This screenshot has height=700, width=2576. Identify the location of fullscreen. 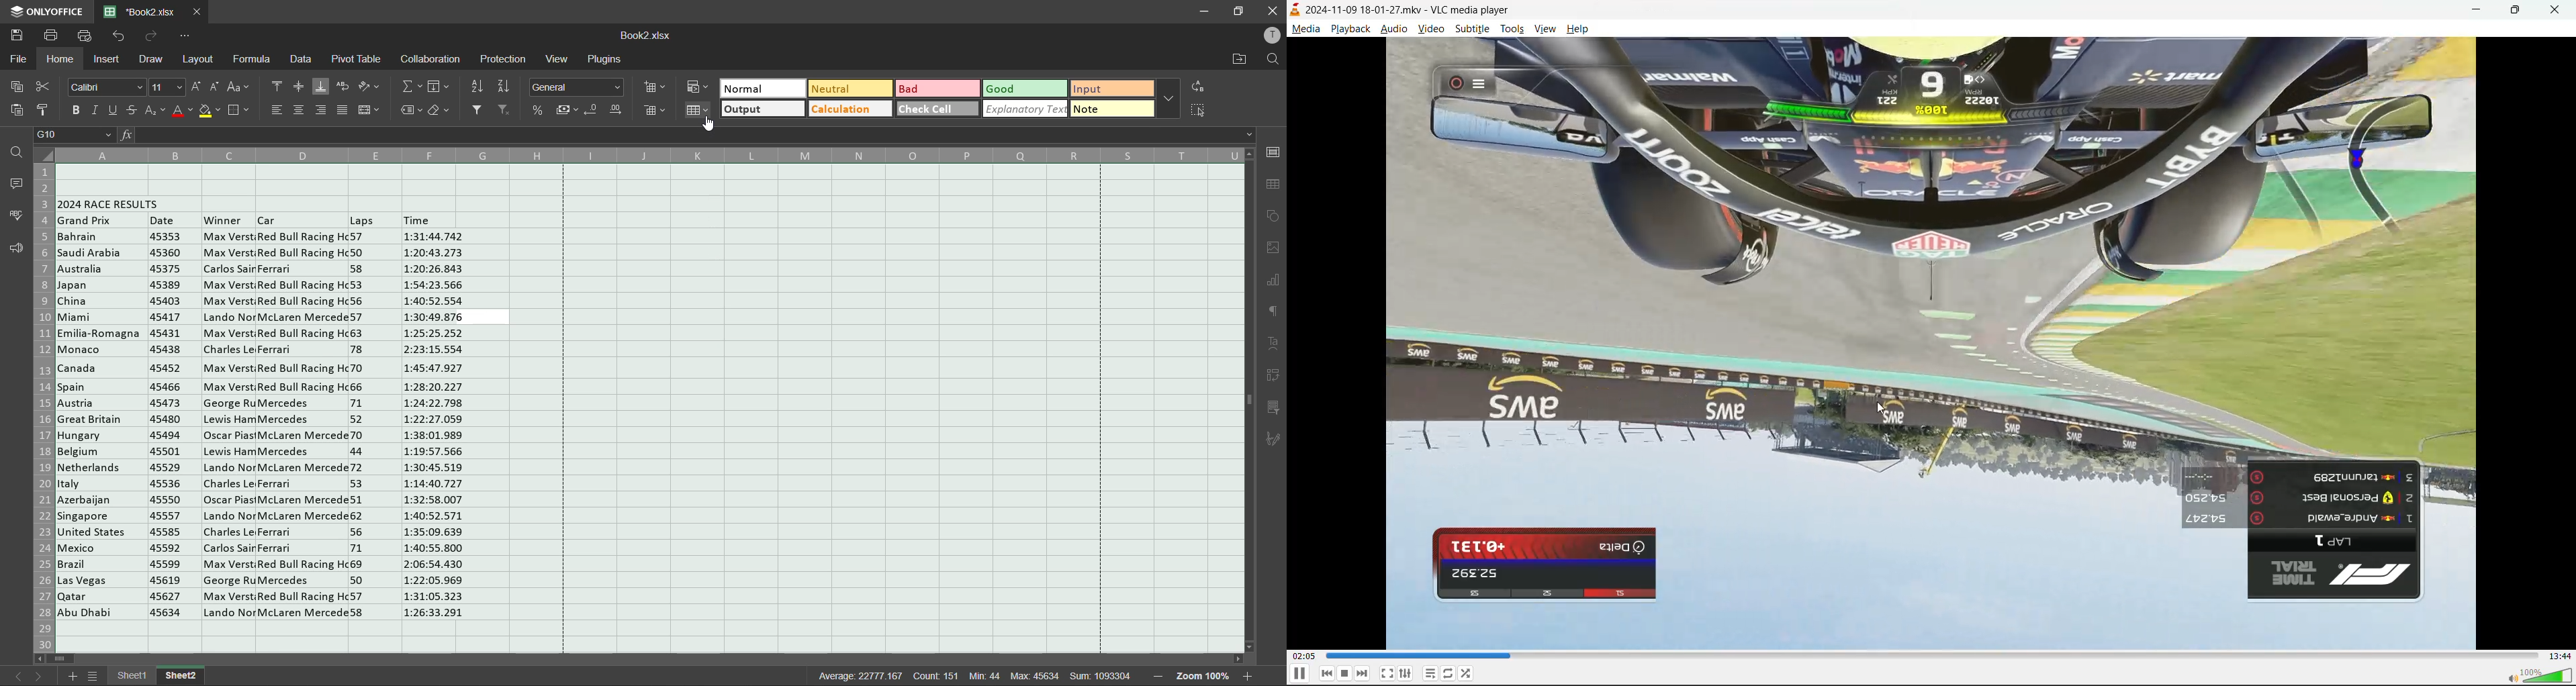
(1387, 673).